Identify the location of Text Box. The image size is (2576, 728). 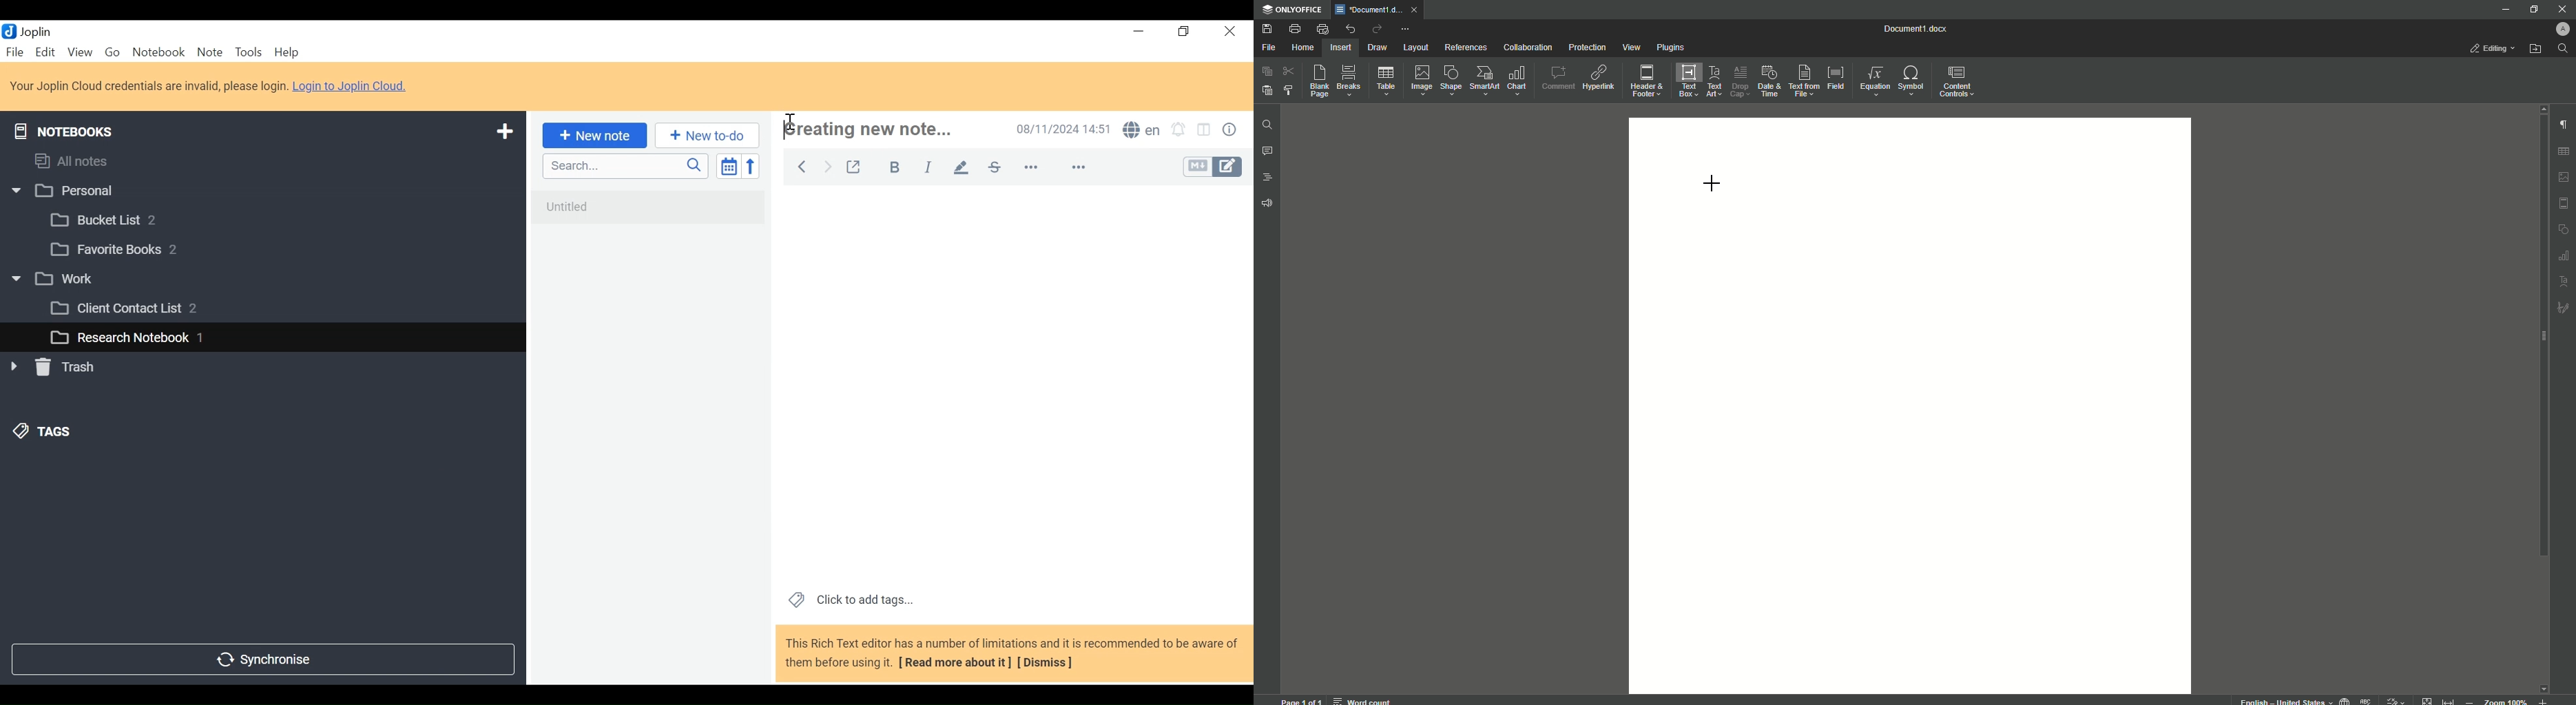
(1684, 81).